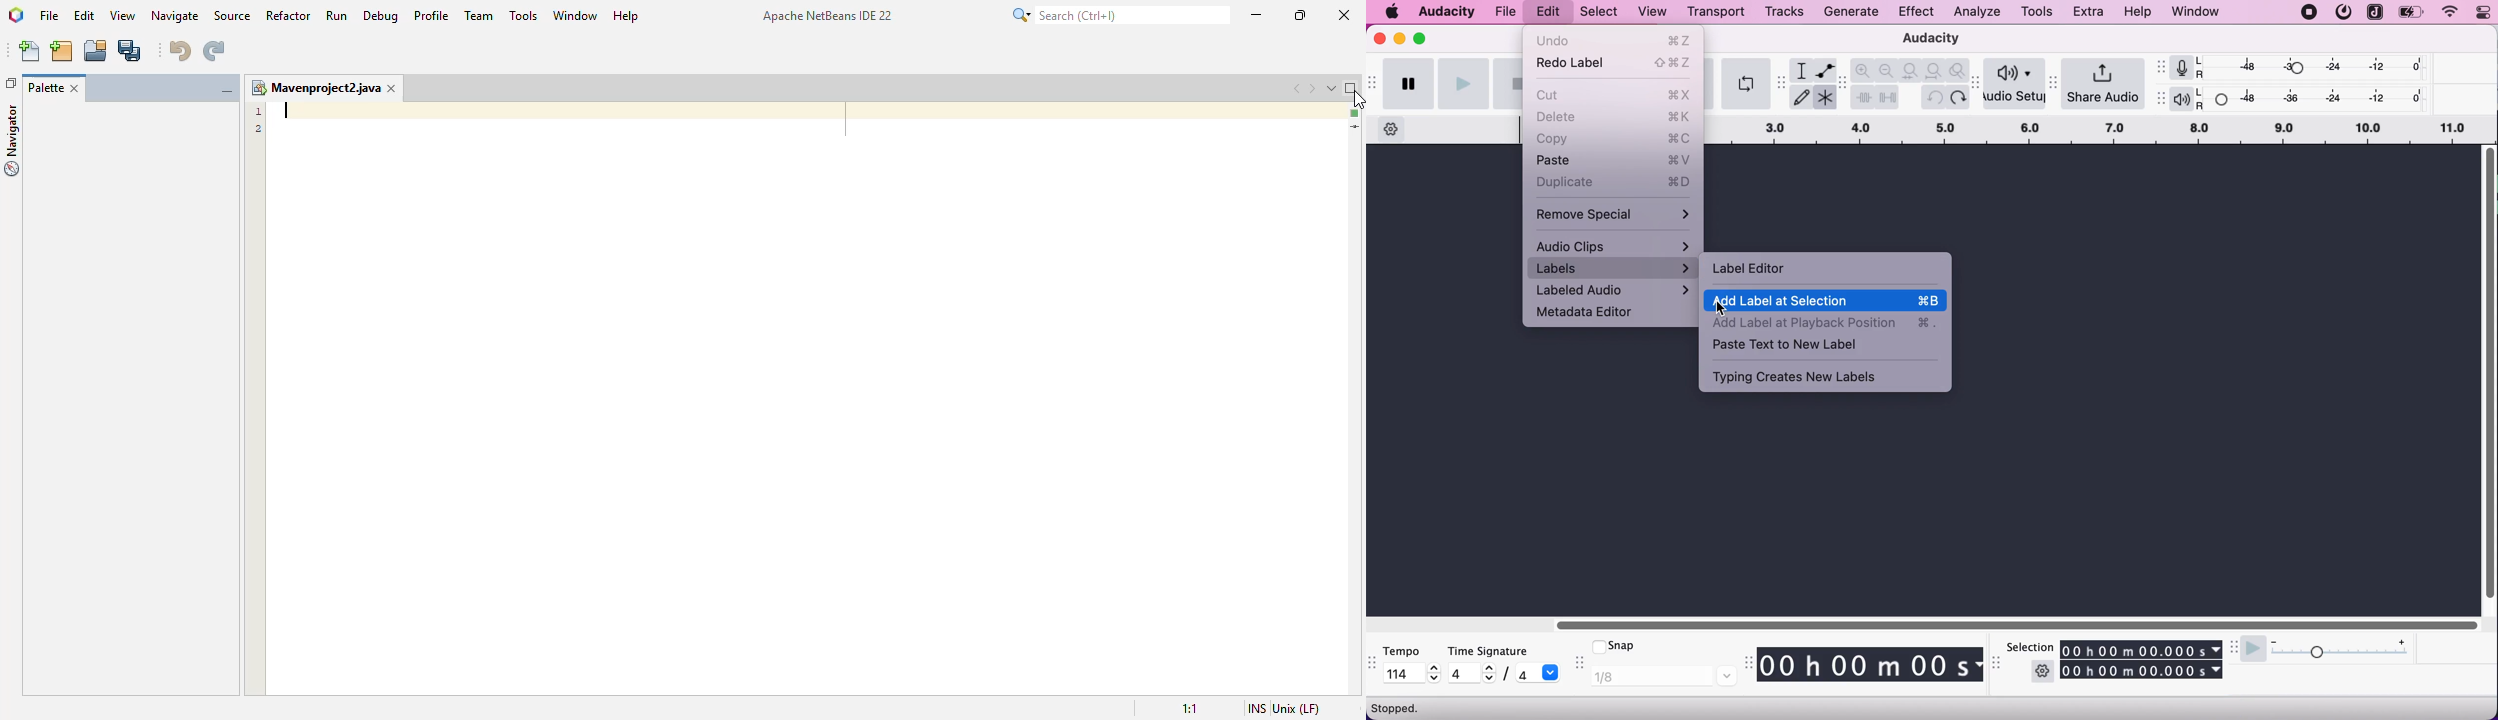  I want to click on snap, so click(1633, 649).